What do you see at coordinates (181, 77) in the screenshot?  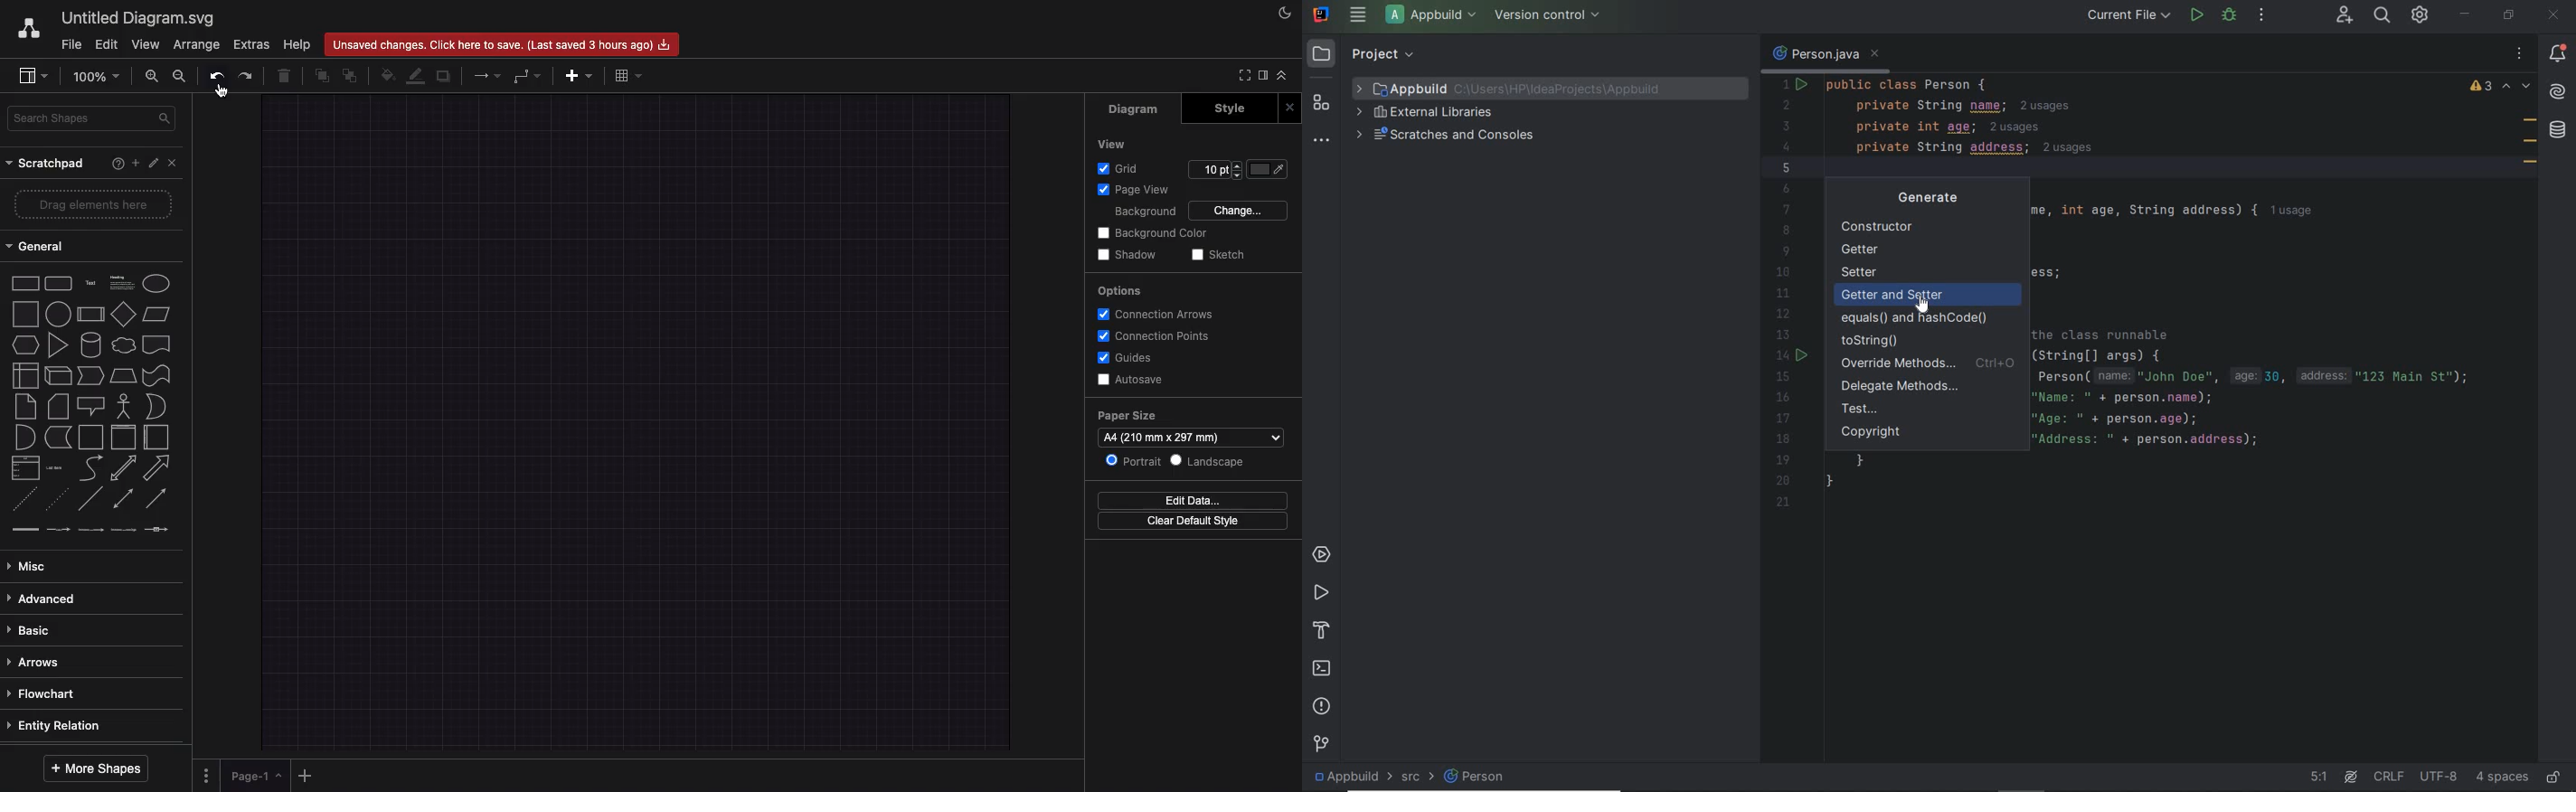 I see `Zoom out` at bounding box center [181, 77].